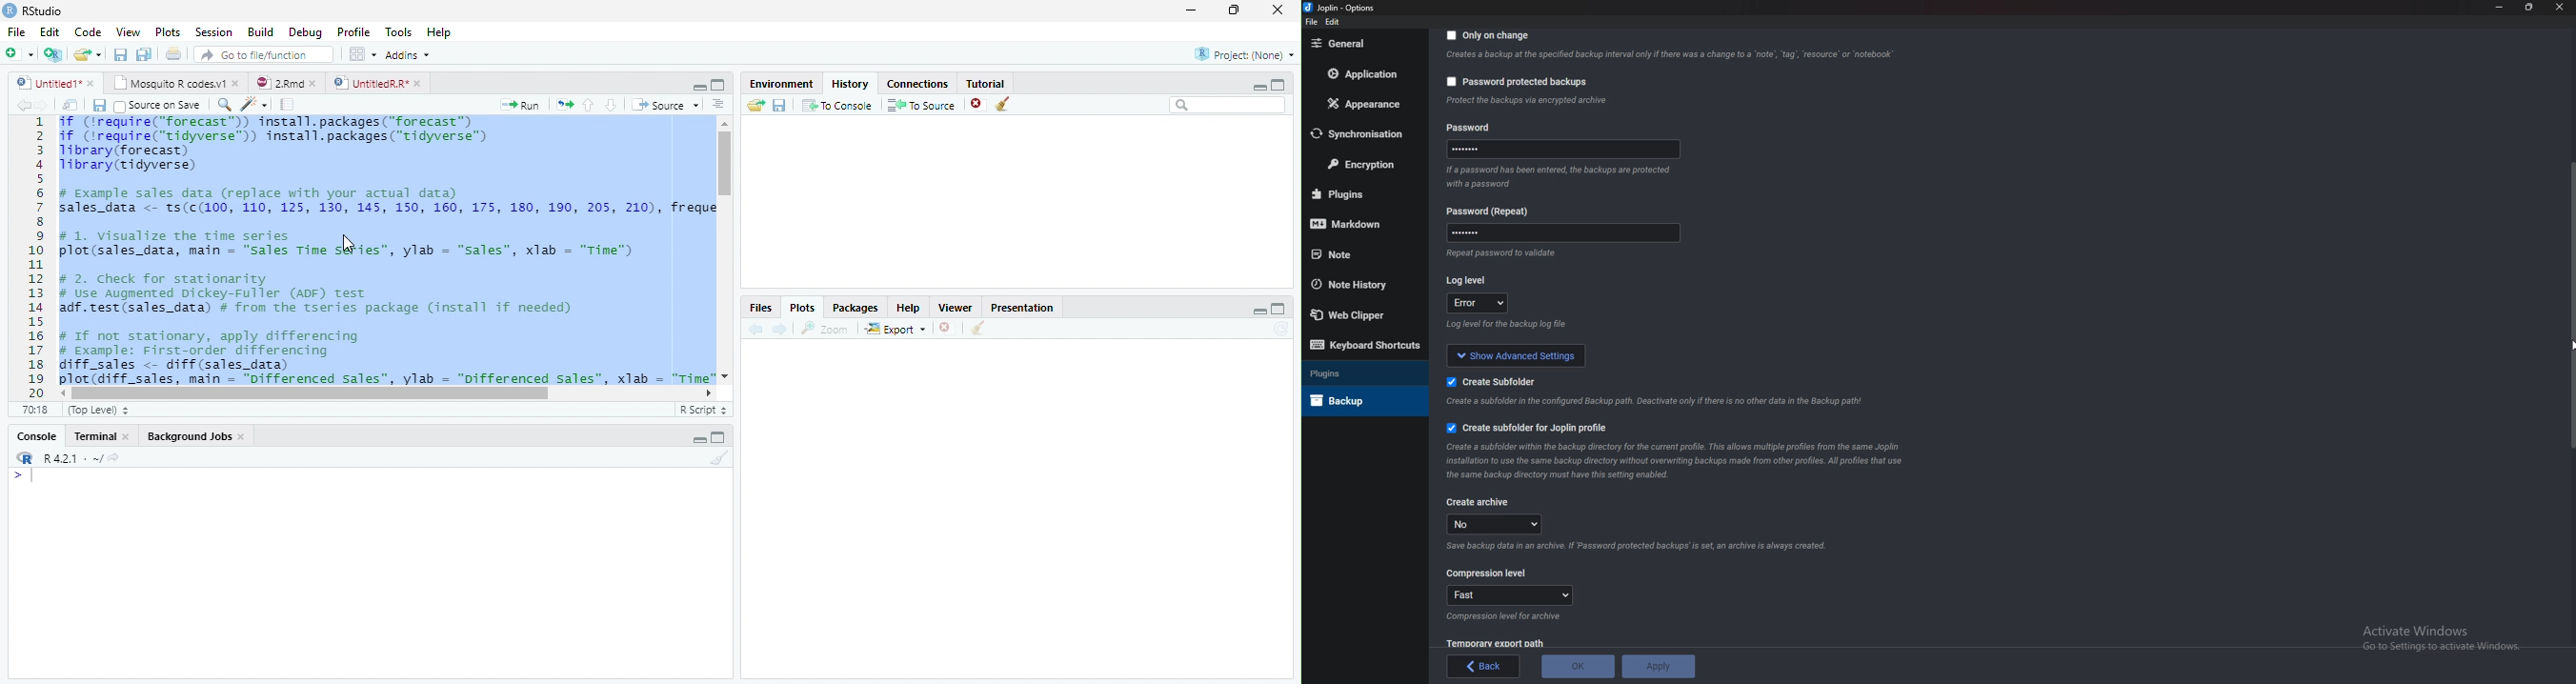  I want to click on Edit, so click(50, 31).